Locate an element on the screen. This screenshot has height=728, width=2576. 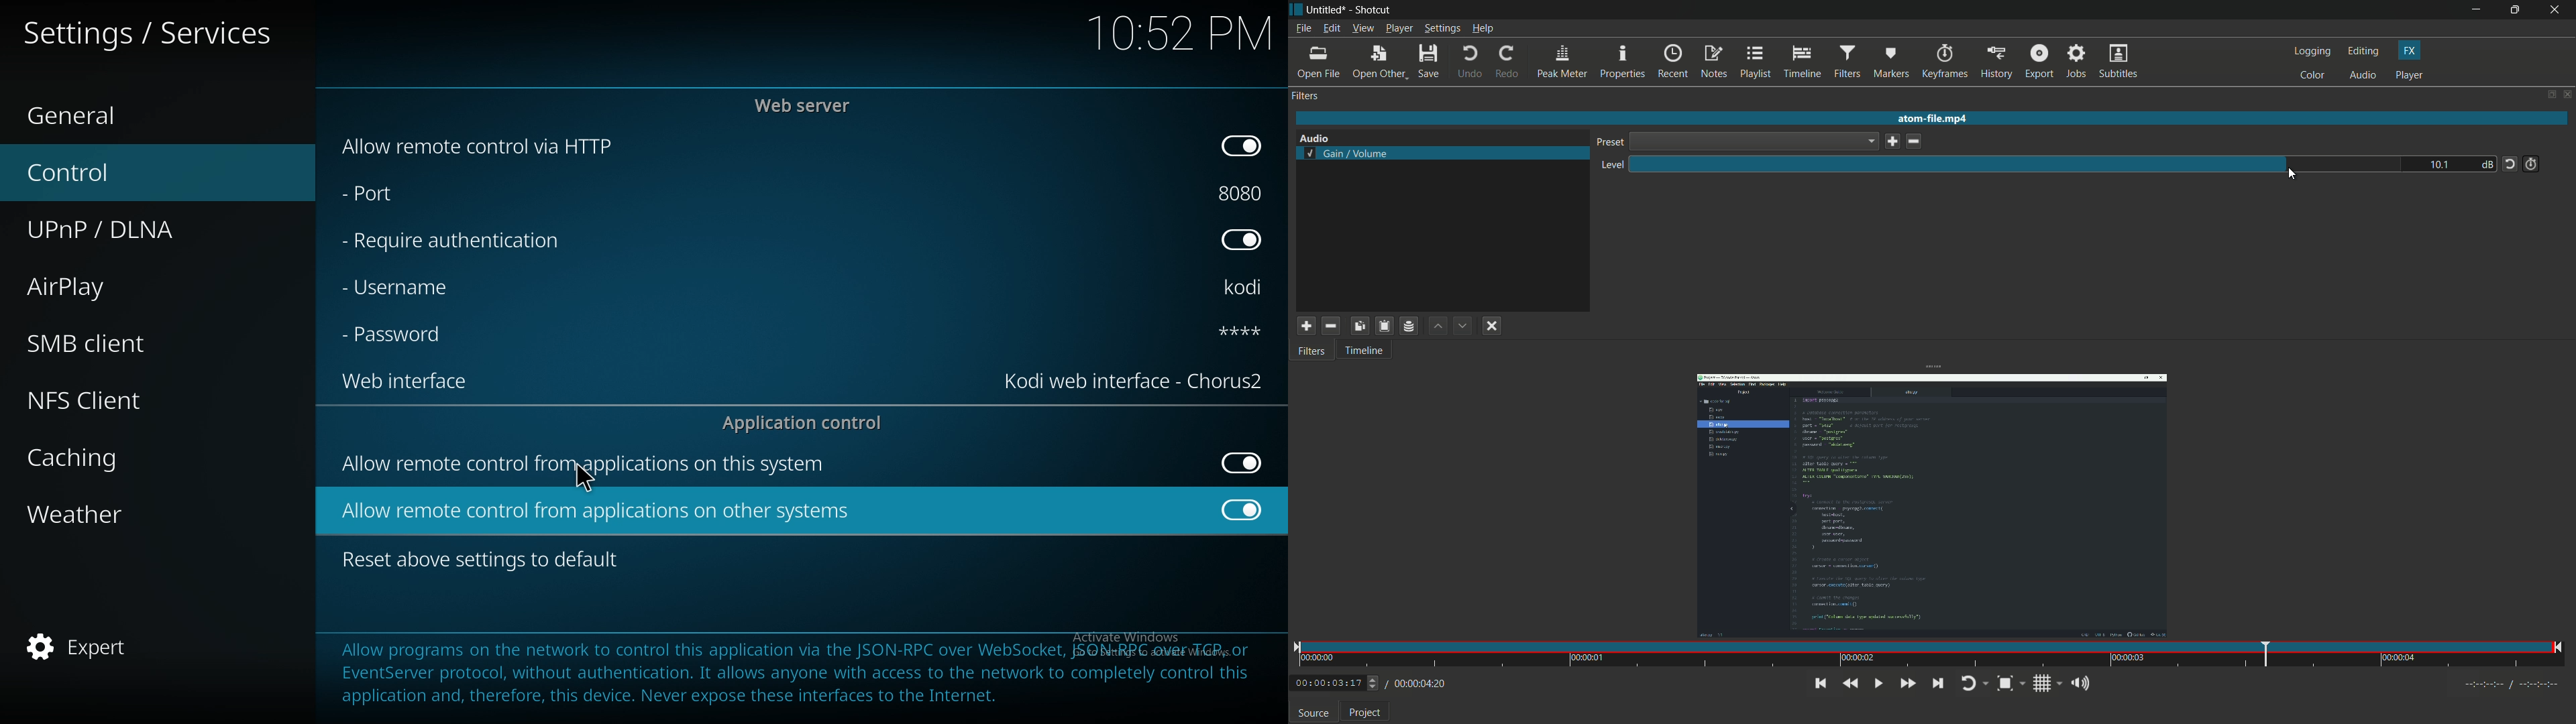
smb client is located at coordinates (134, 343).